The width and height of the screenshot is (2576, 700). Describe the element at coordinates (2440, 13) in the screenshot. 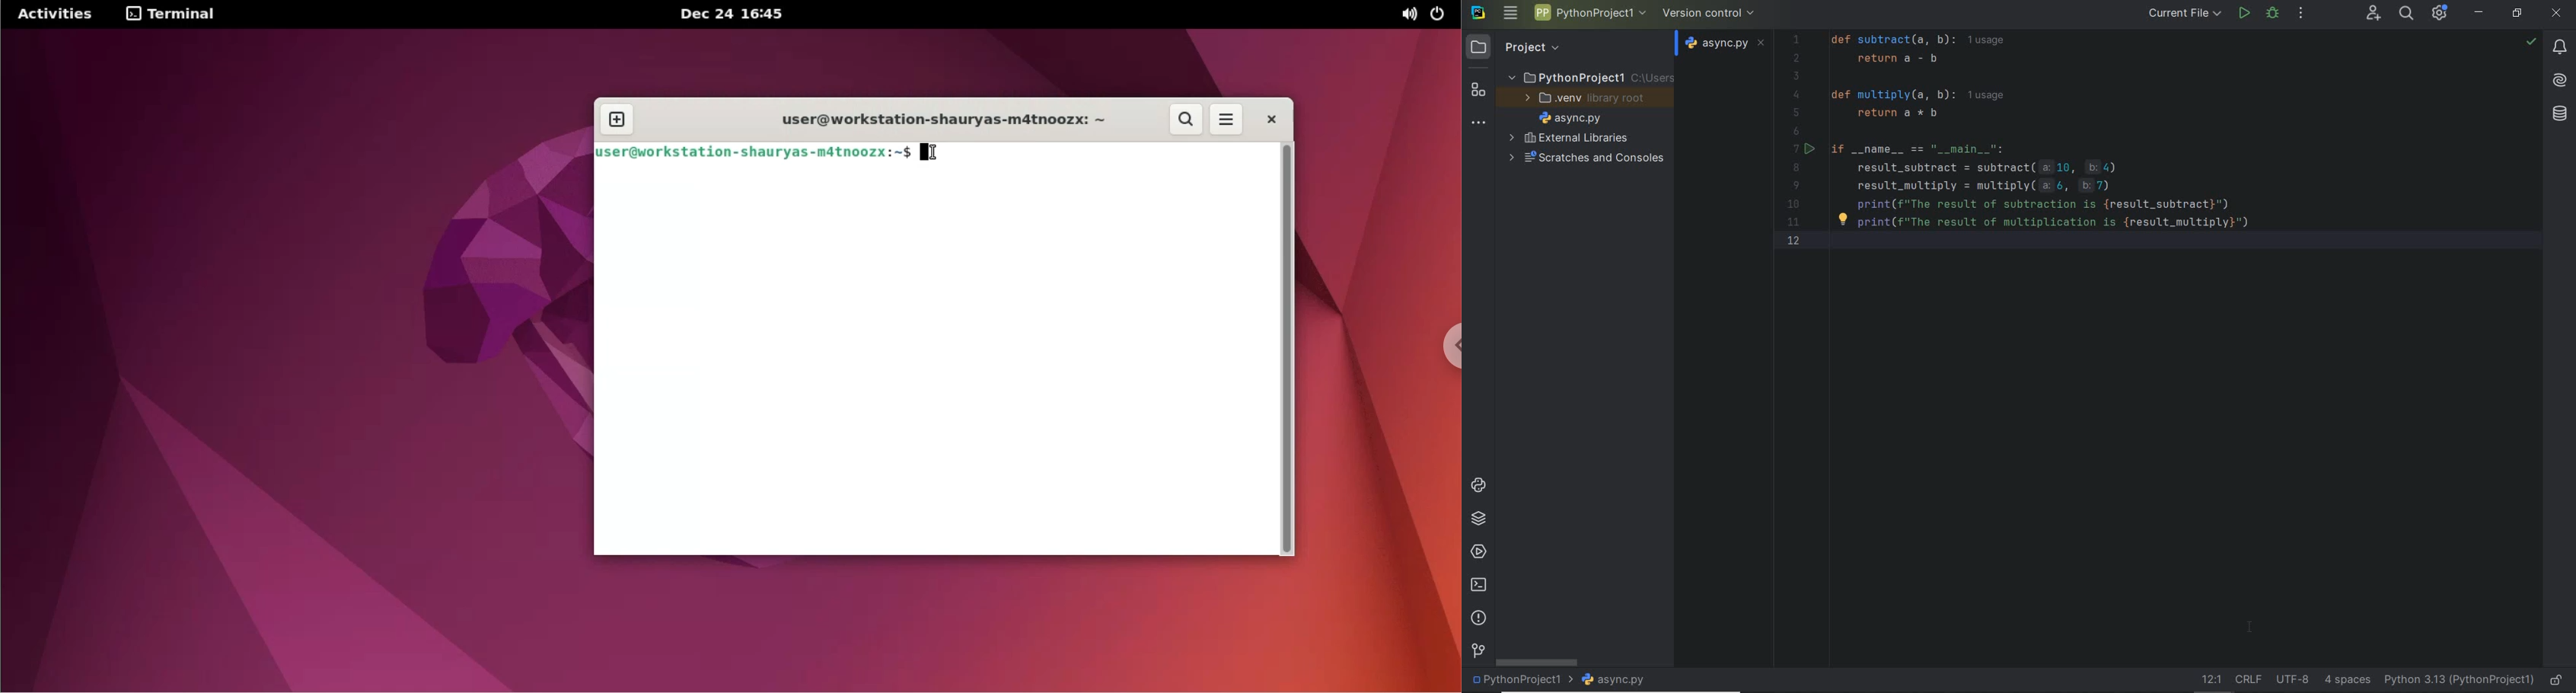

I see `IDE and Project Settings` at that location.